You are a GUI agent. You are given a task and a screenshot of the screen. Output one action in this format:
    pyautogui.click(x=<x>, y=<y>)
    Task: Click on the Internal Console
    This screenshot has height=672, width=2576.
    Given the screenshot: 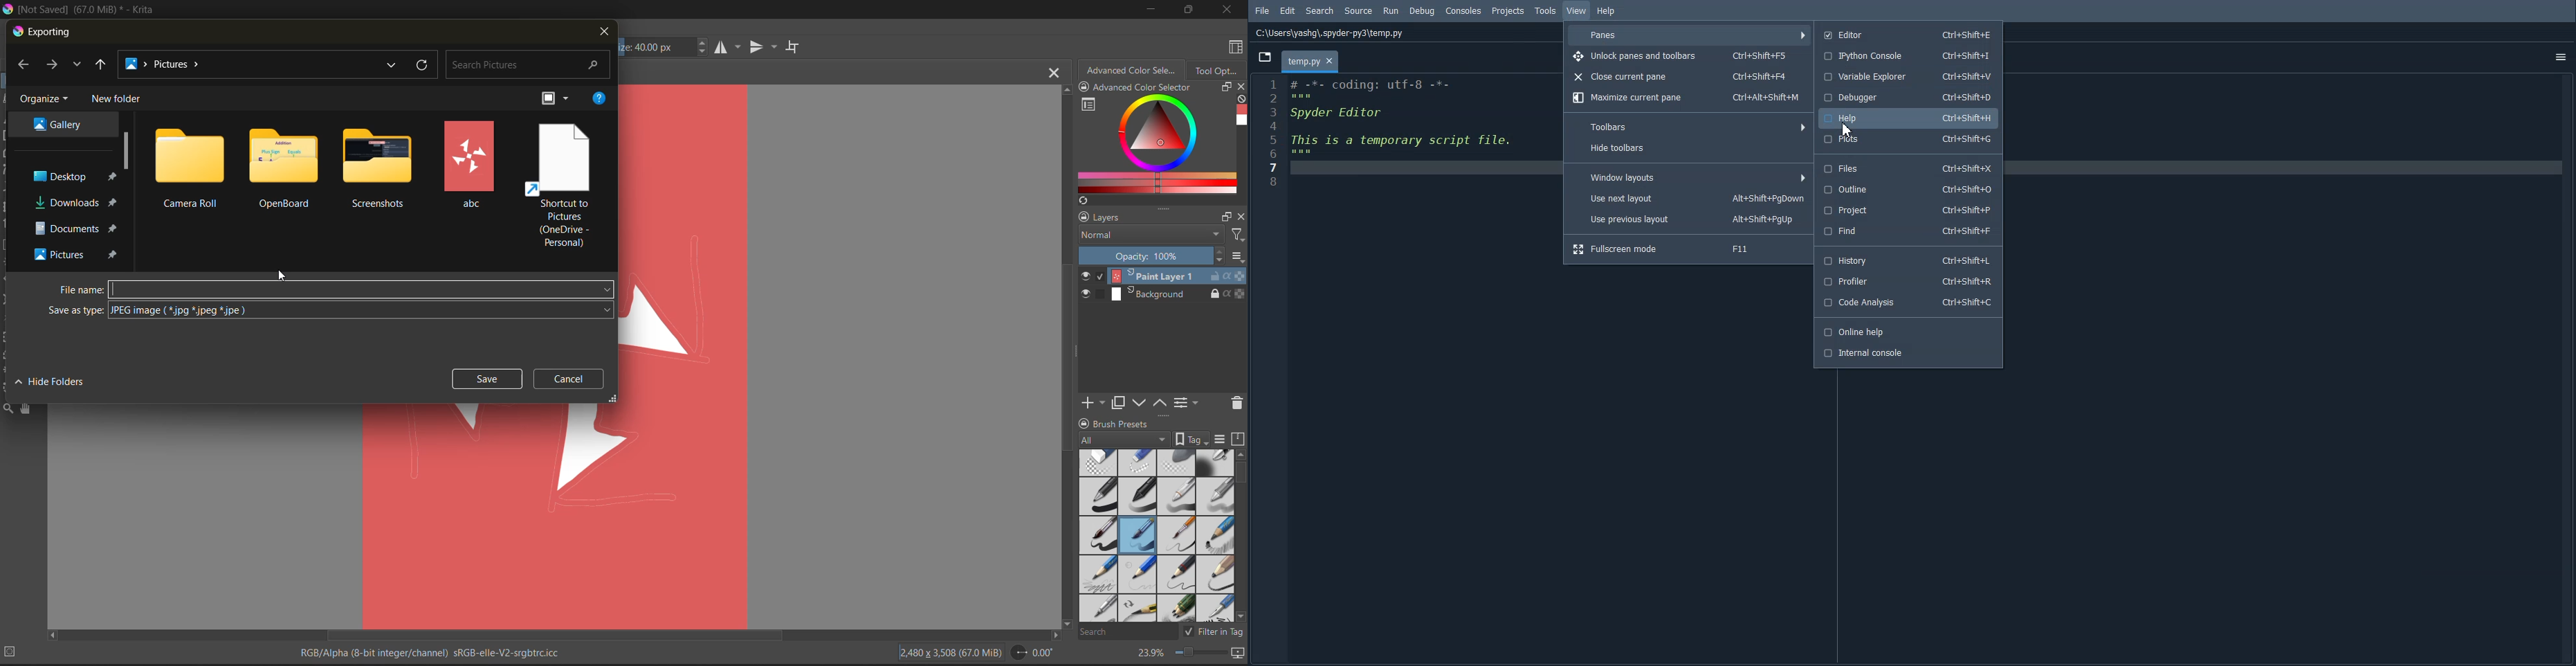 What is the action you would take?
    pyautogui.click(x=1908, y=354)
    